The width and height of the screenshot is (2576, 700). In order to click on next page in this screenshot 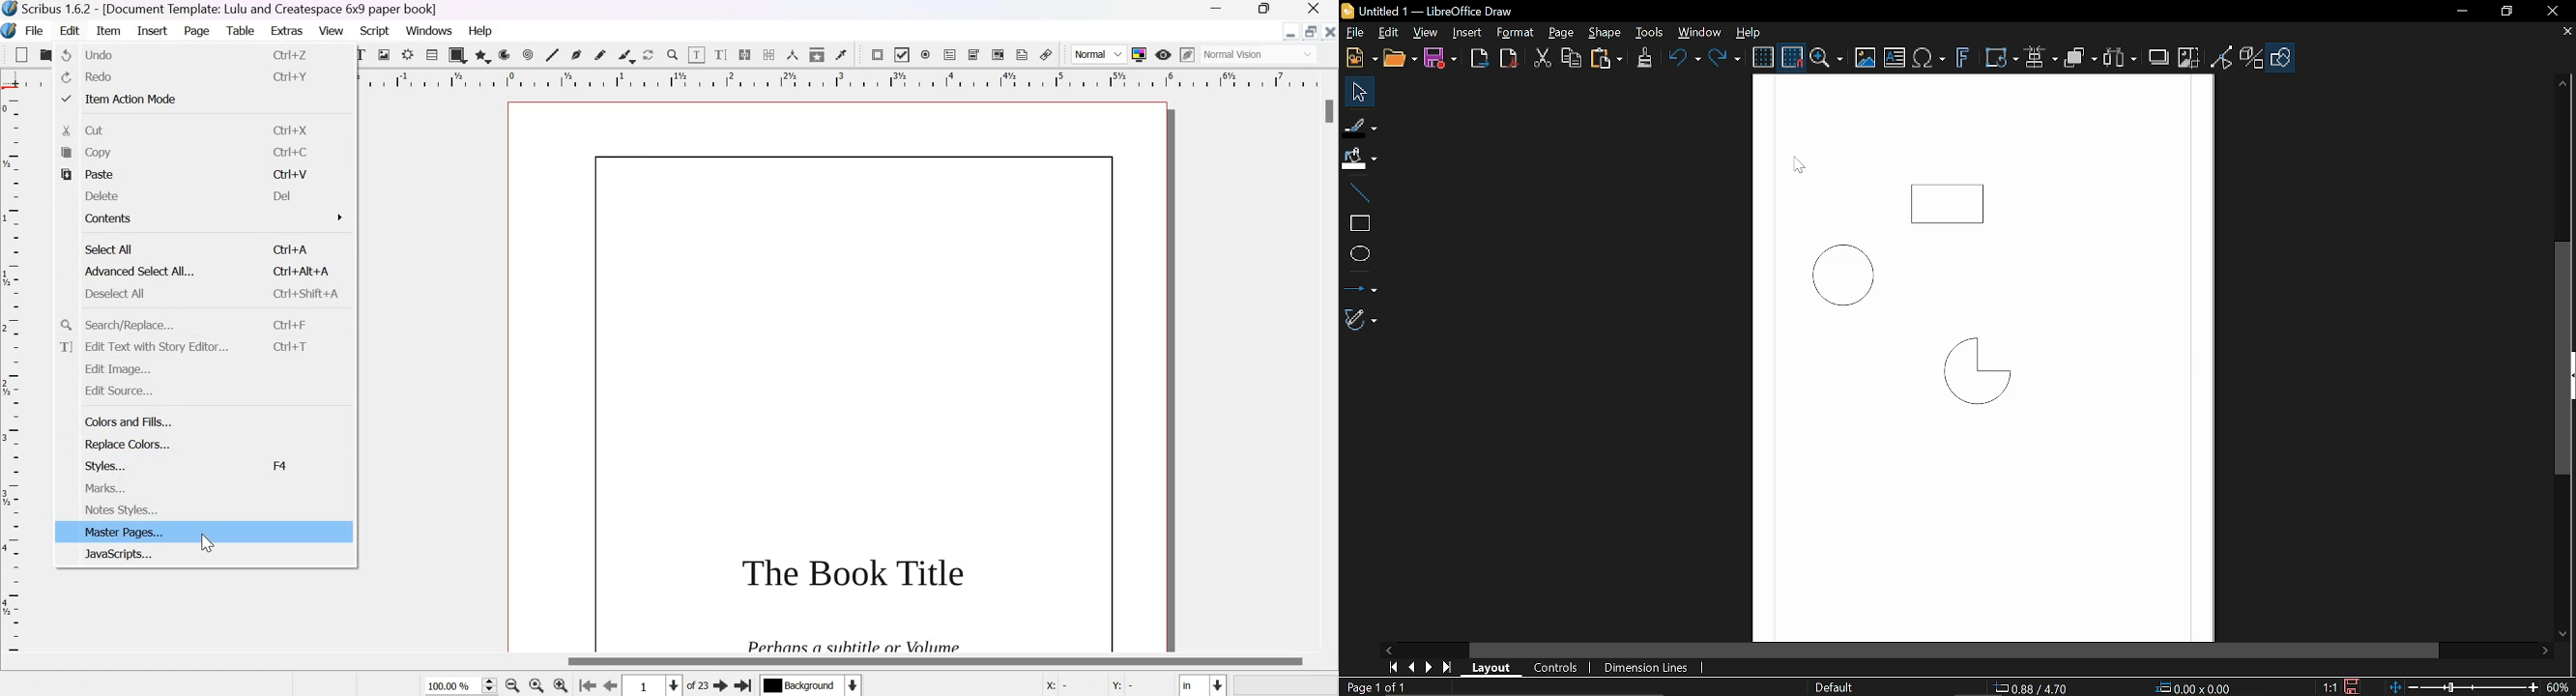, I will do `click(1425, 667)`.